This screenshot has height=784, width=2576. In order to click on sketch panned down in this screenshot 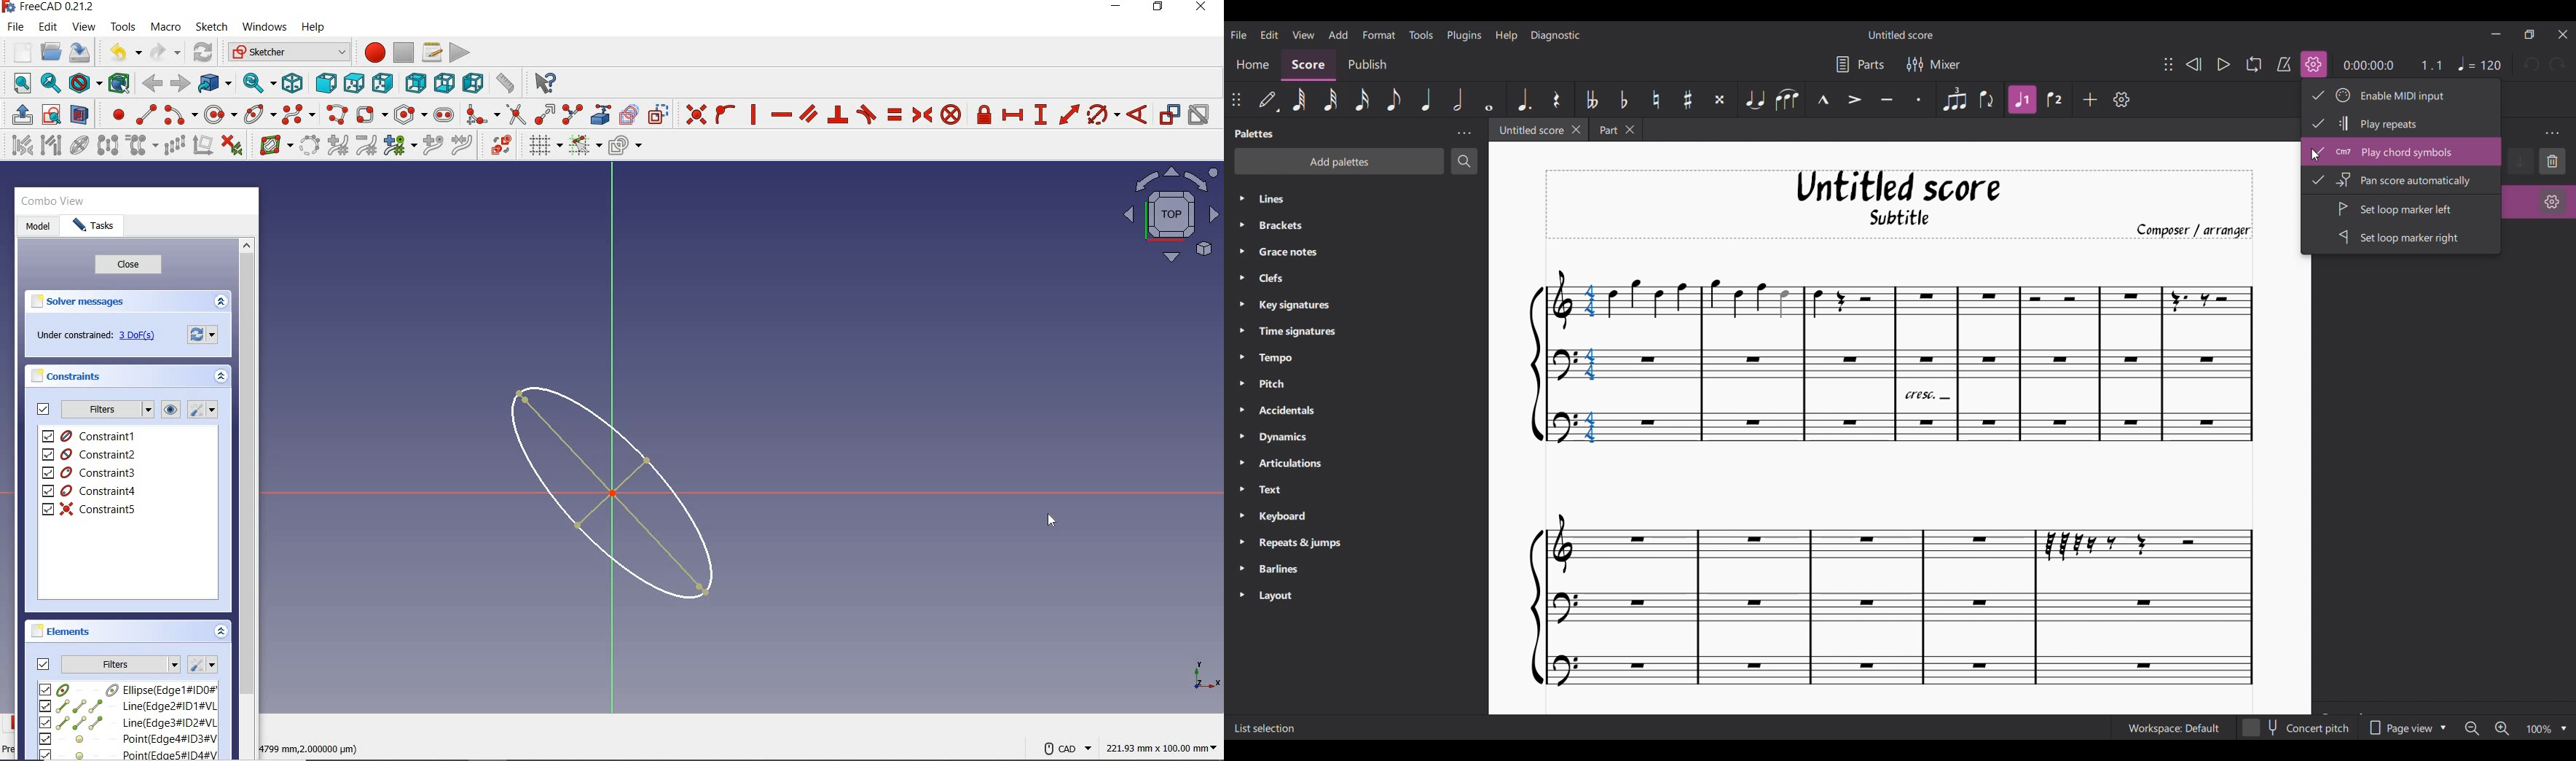, I will do `click(625, 493)`.